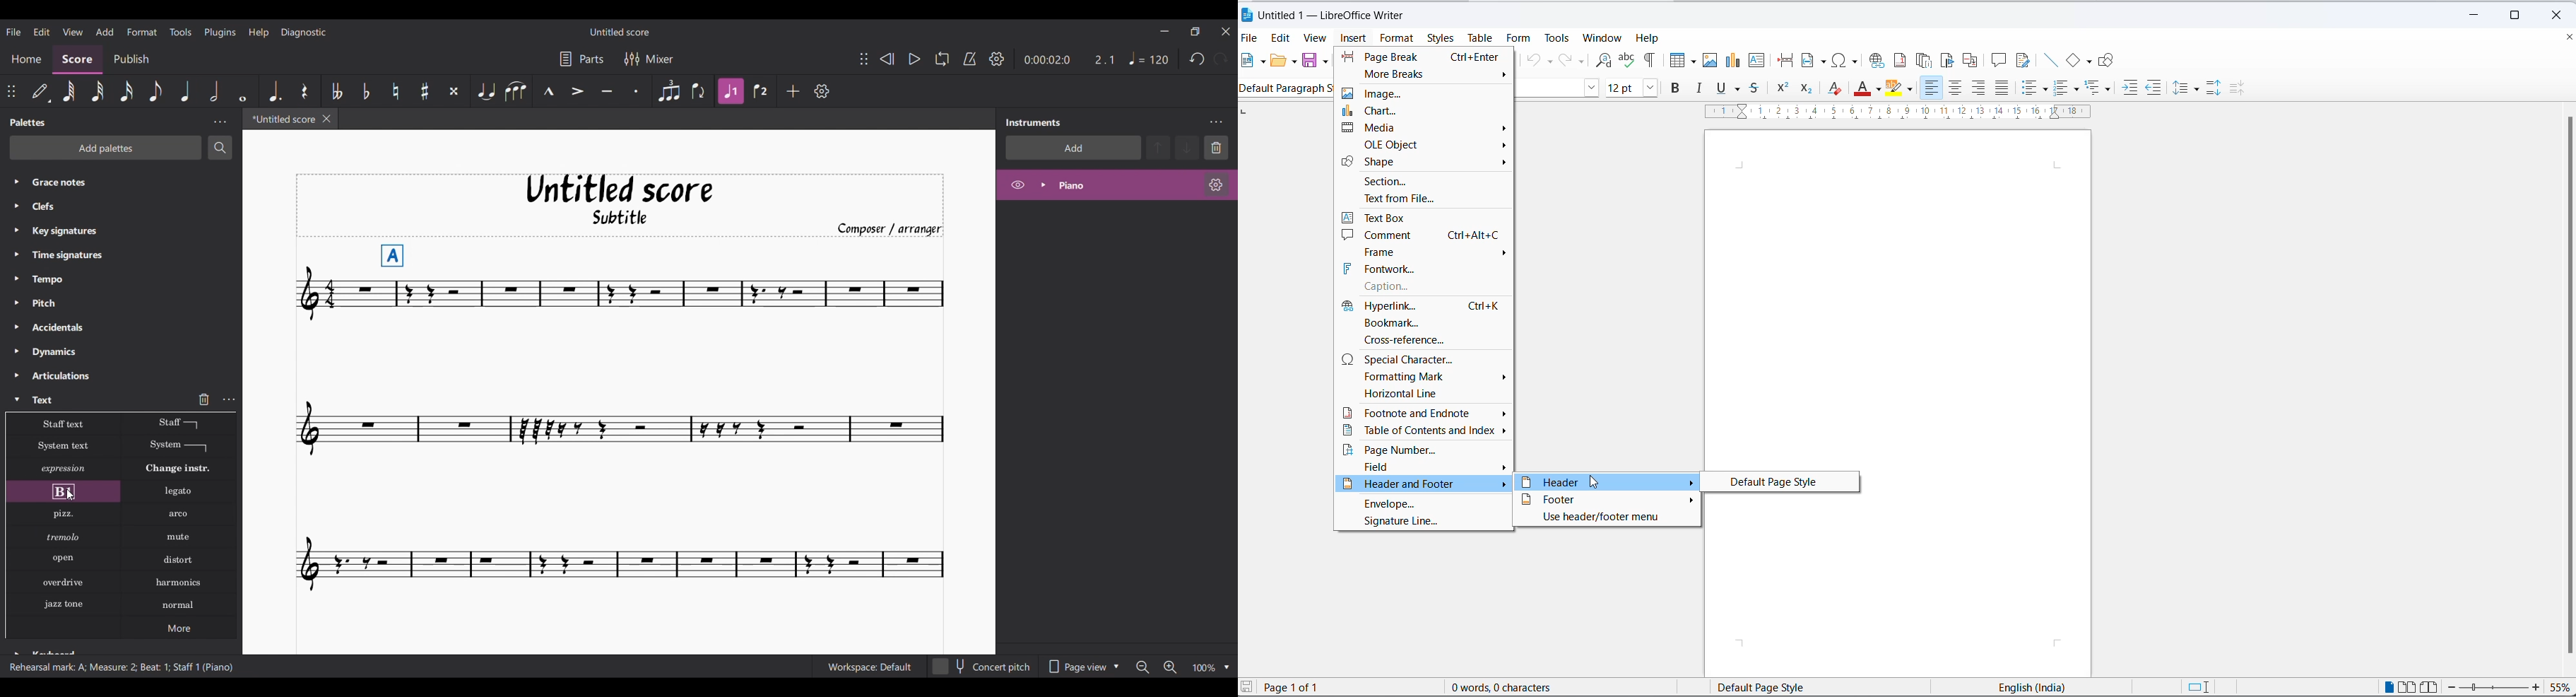 The image size is (2576, 700). I want to click on field, so click(1422, 469).